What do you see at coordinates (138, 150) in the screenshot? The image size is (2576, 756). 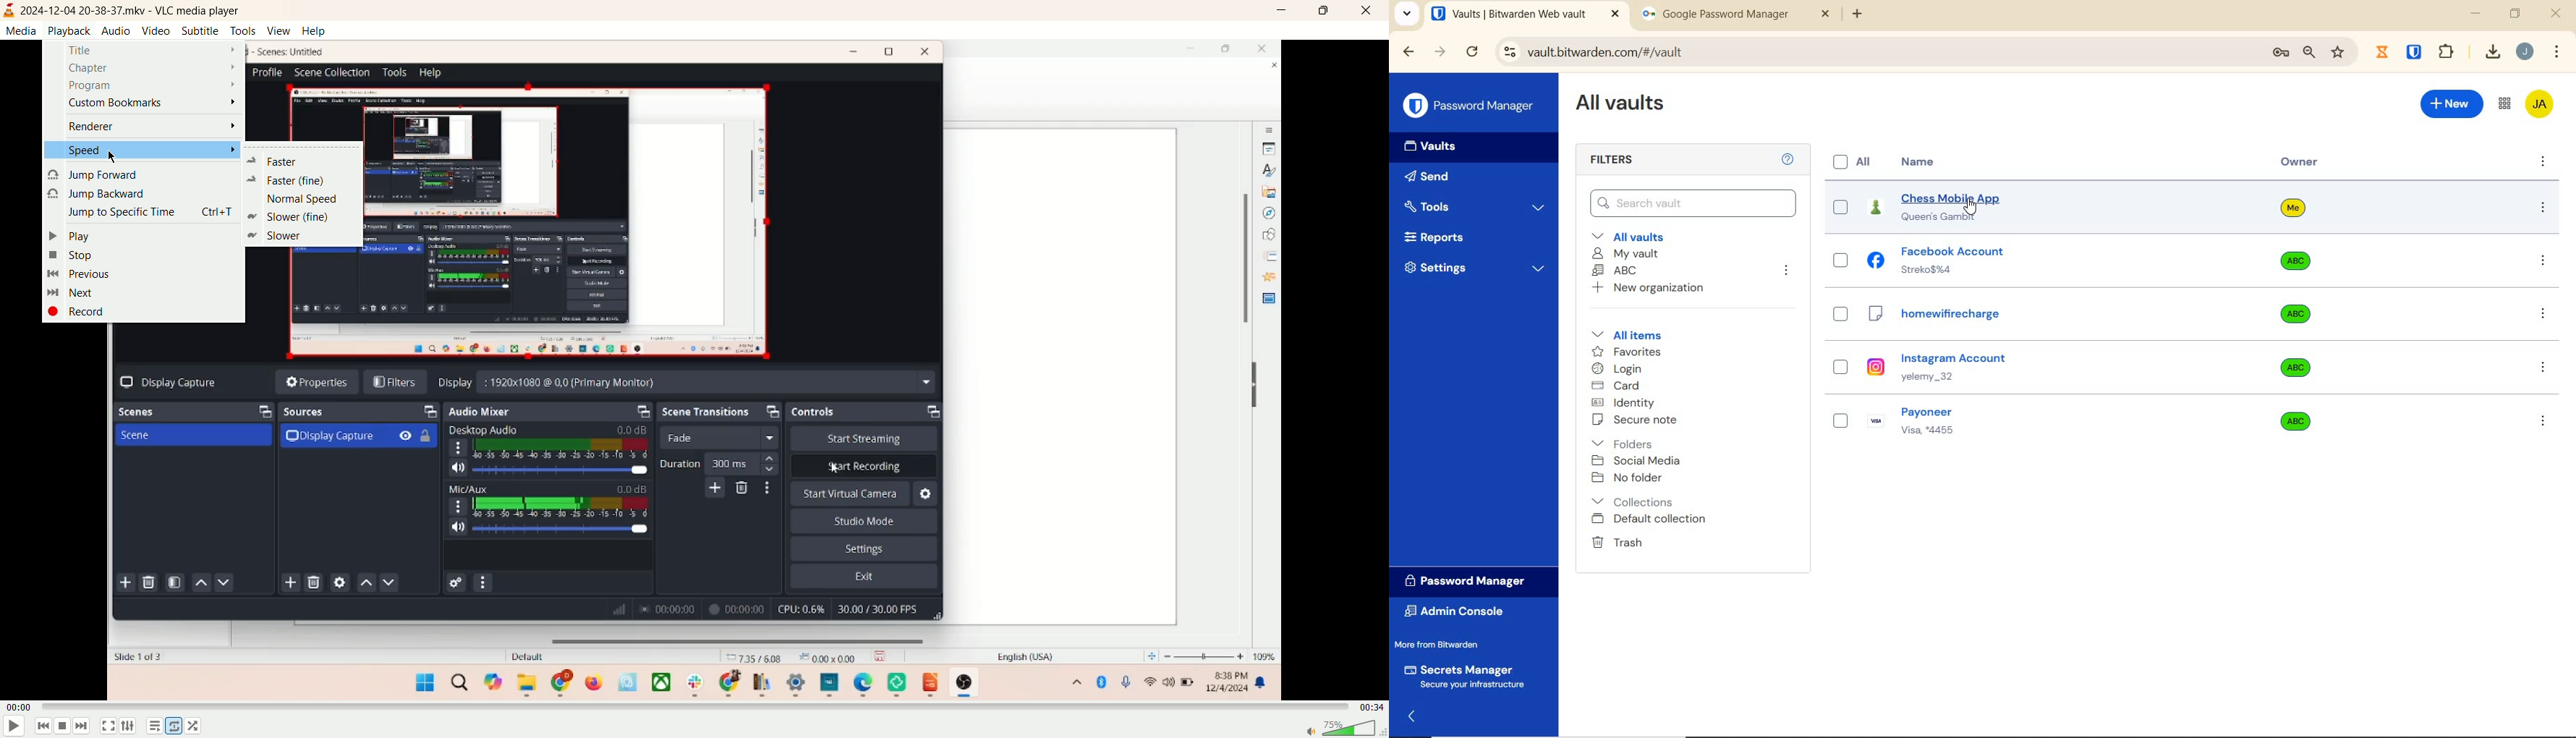 I see `speed` at bounding box center [138, 150].